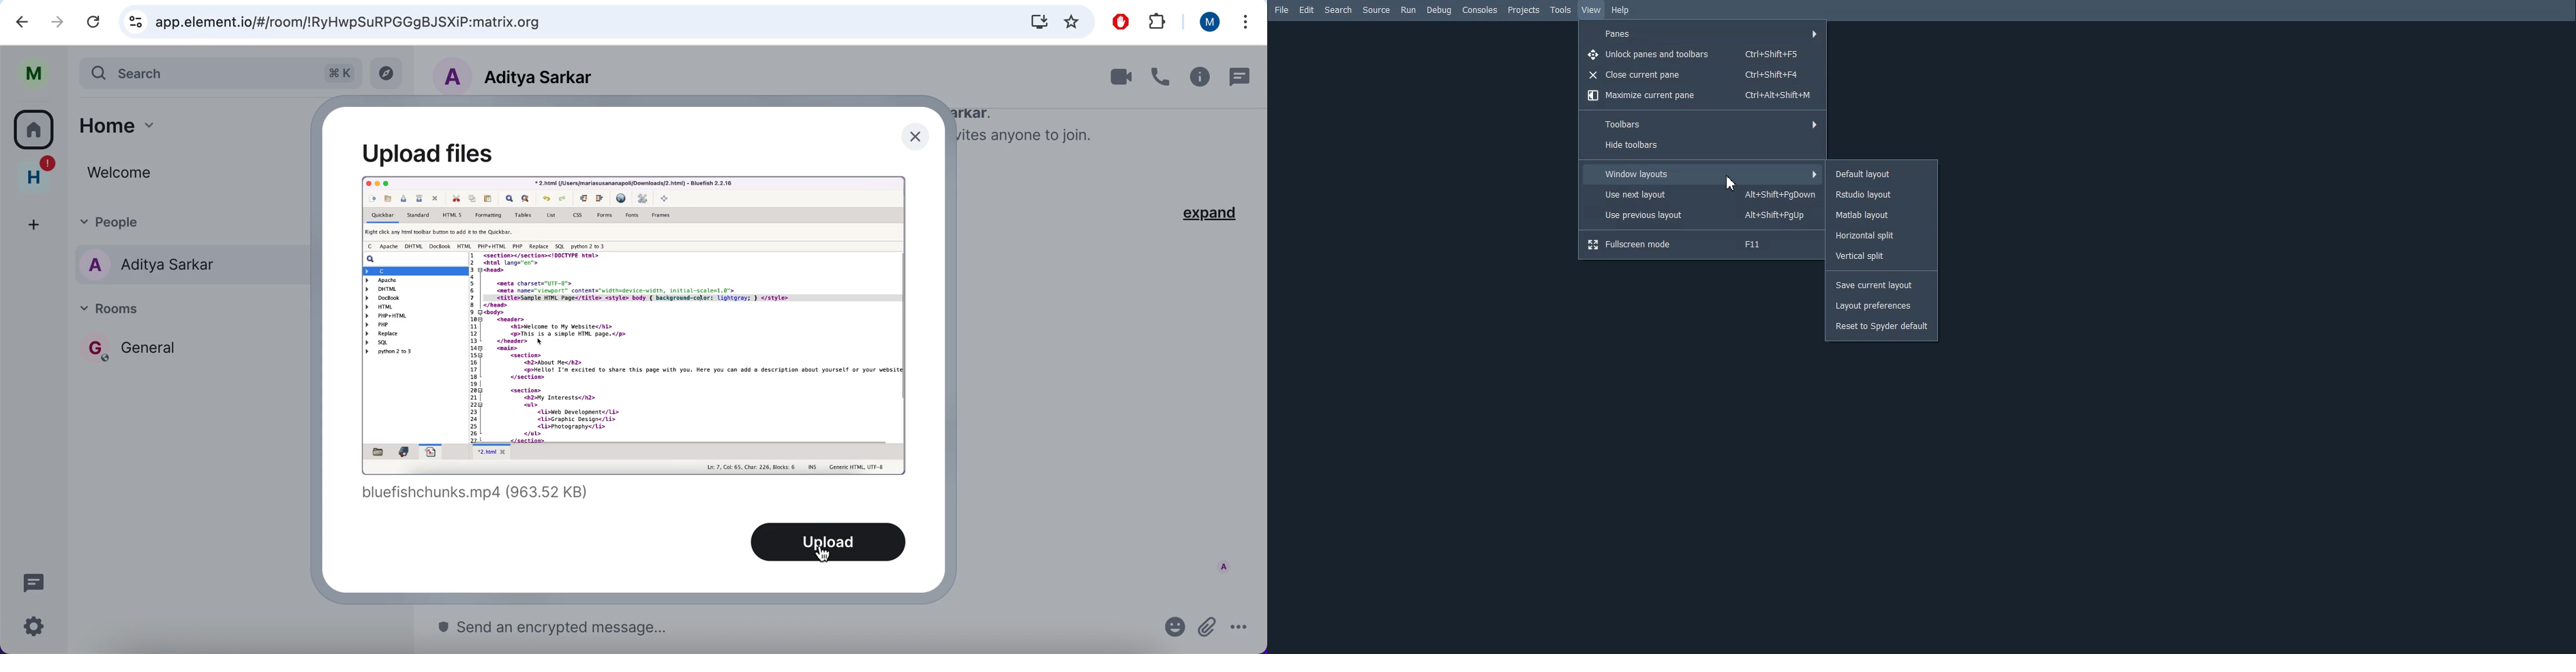 This screenshot has height=672, width=2576. Describe the element at coordinates (1562, 10) in the screenshot. I see `Tools` at that location.